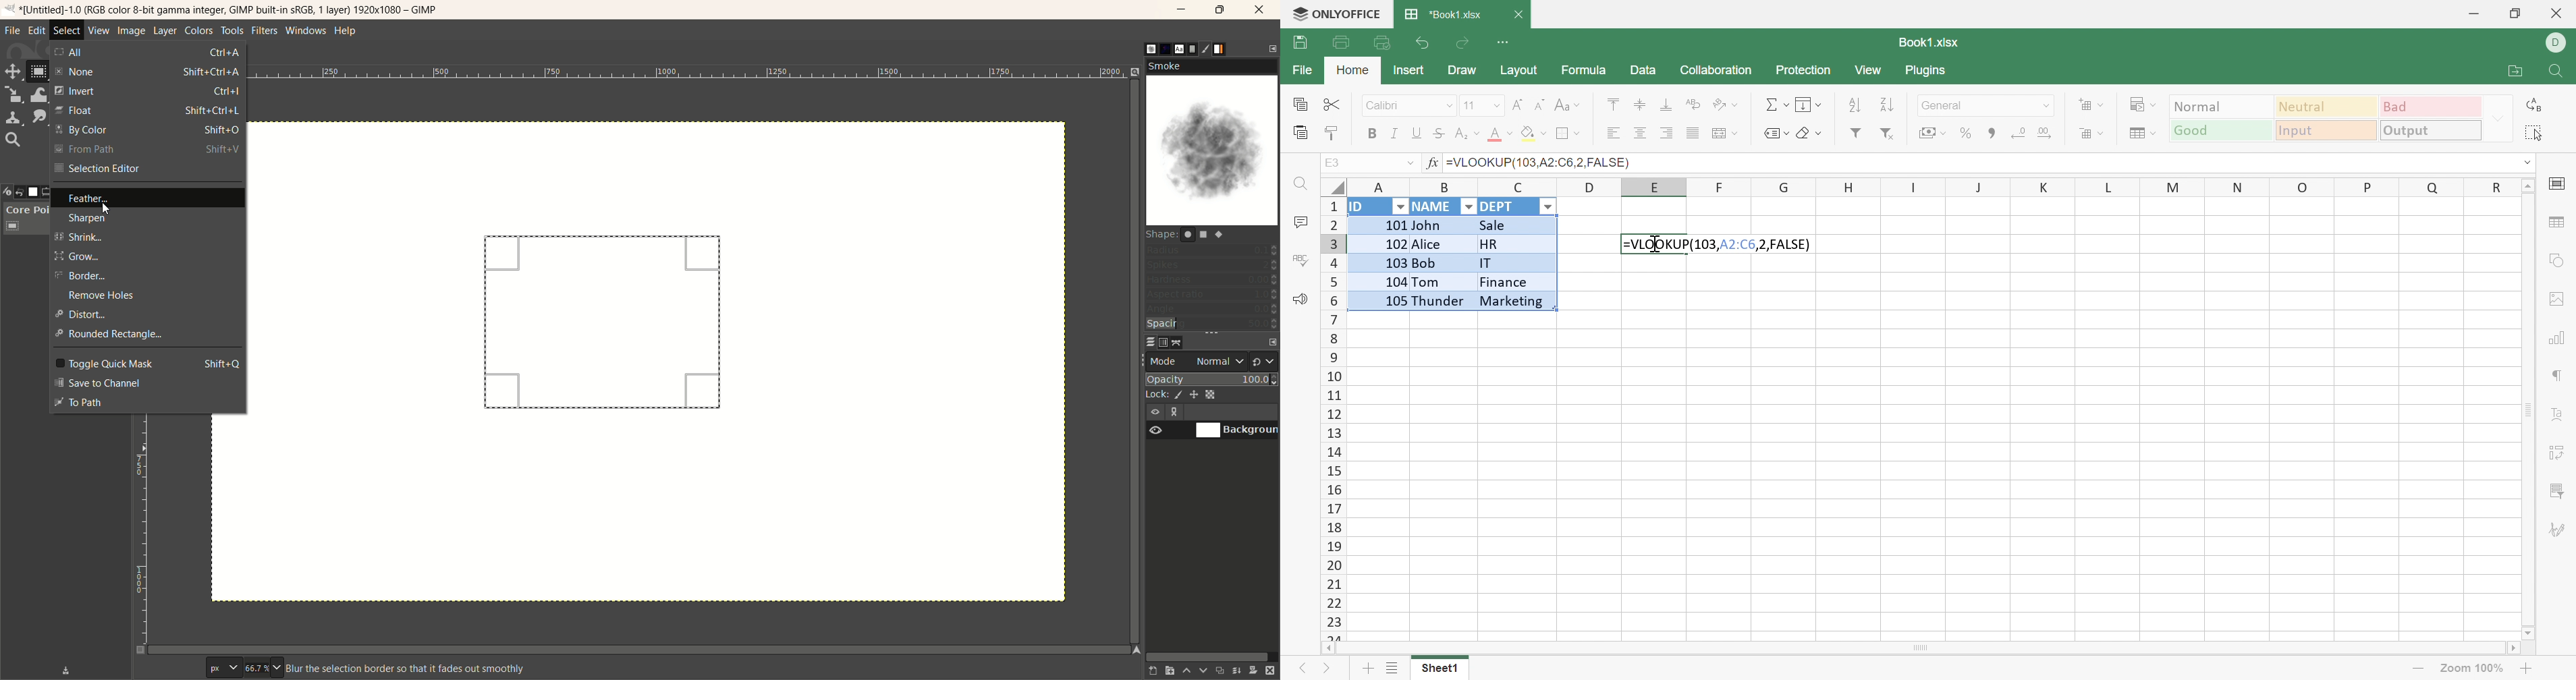 This screenshot has height=700, width=2576. Describe the element at coordinates (1935, 44) in the screenshot. I see `Book1.xlsx` at that location.